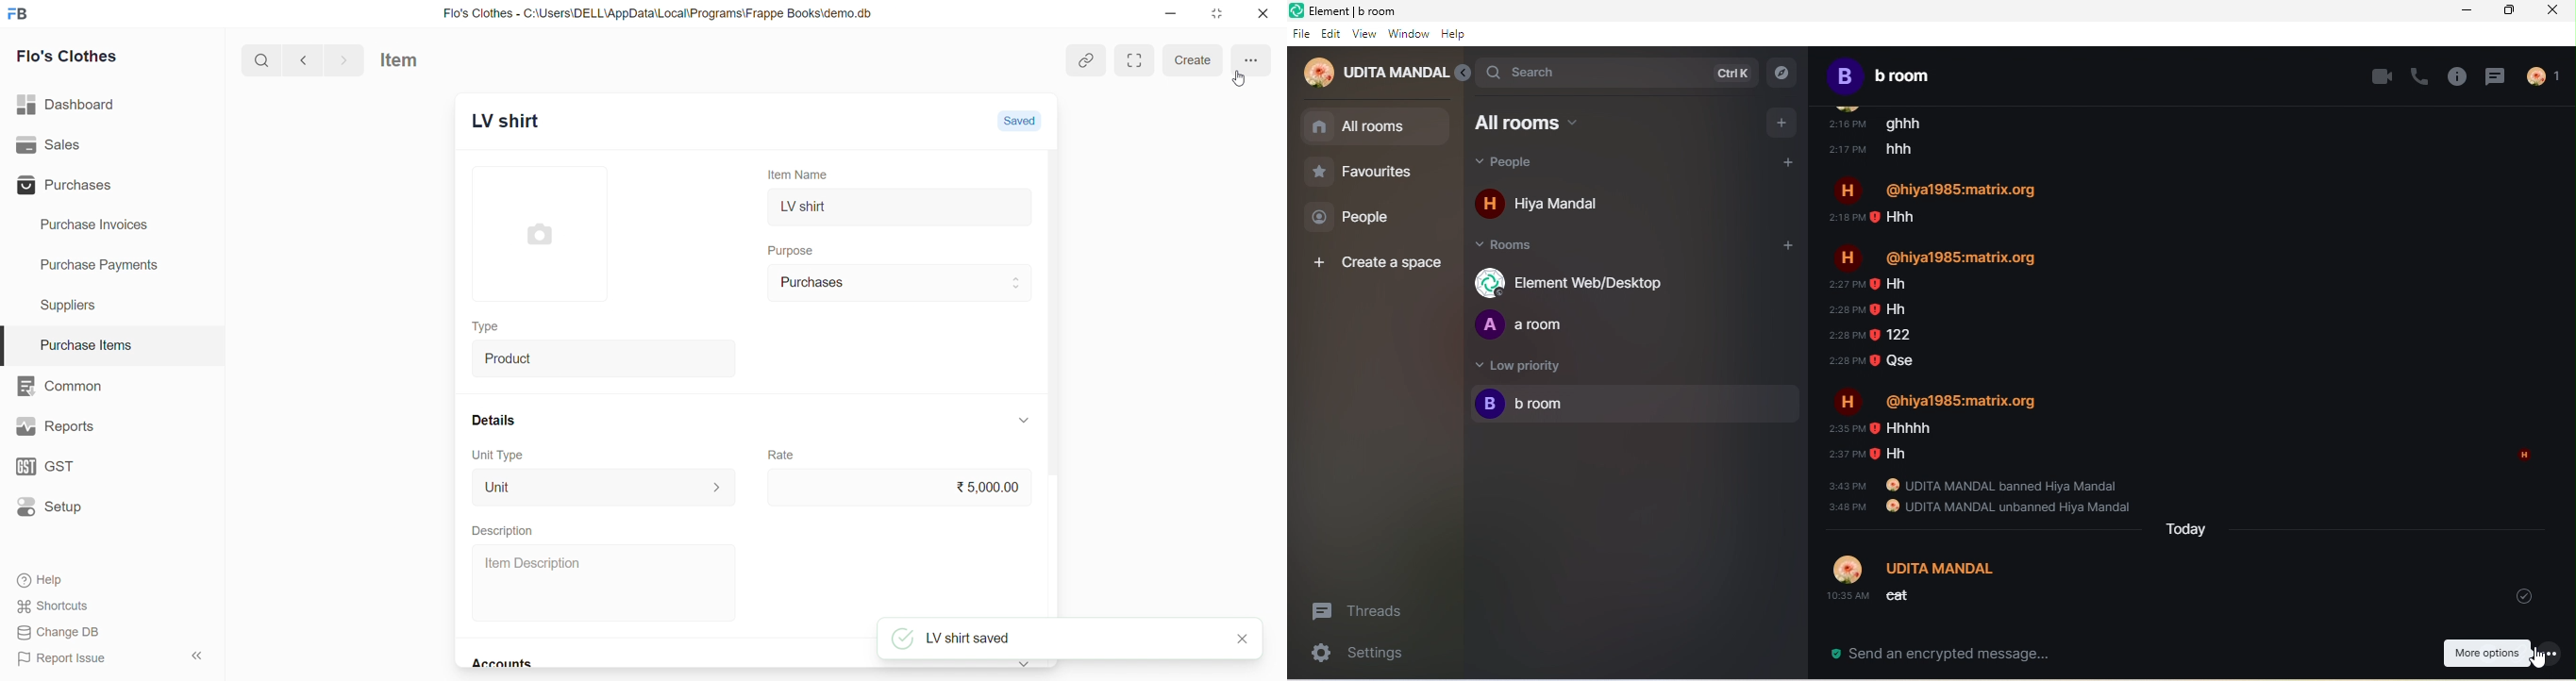 The height and width of the screenshot is (700, 2576). Describe the element at coordinates (1300, 33) in the screenshot. I see `file` at that location.